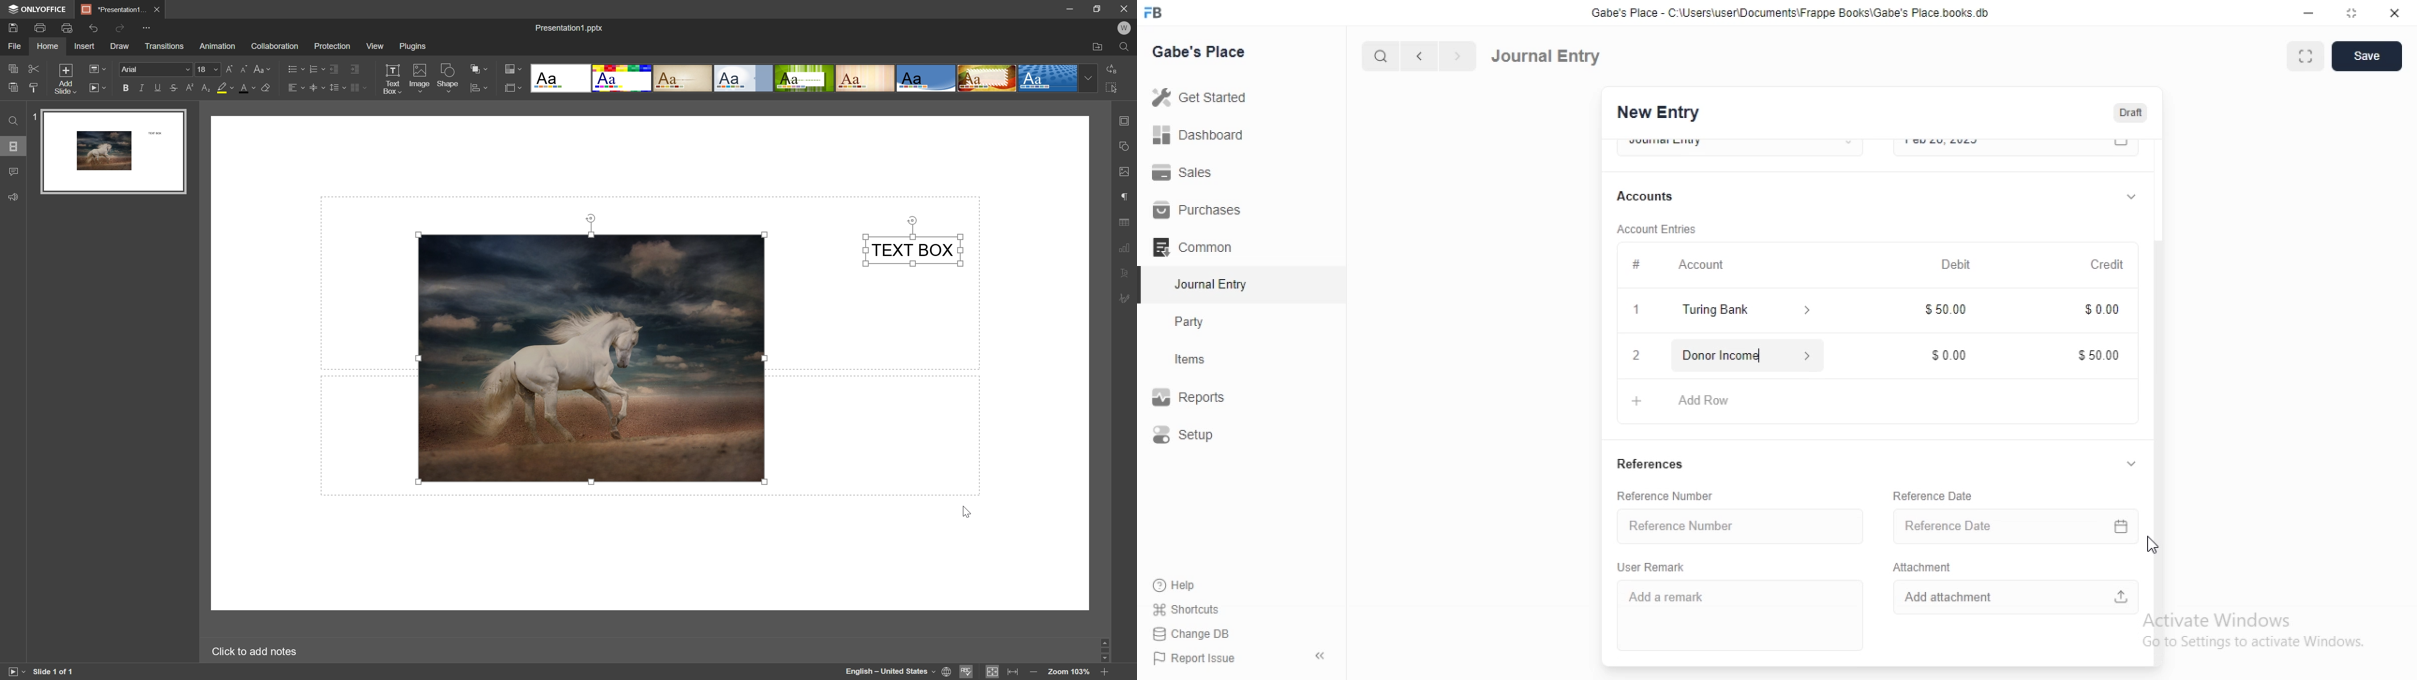 The height and width of the screenshot is (700, 2436). What do you see at coordinates (1736, 615) in the screenshot?
I see `Add a remark` at bounding box center [1736, 615].